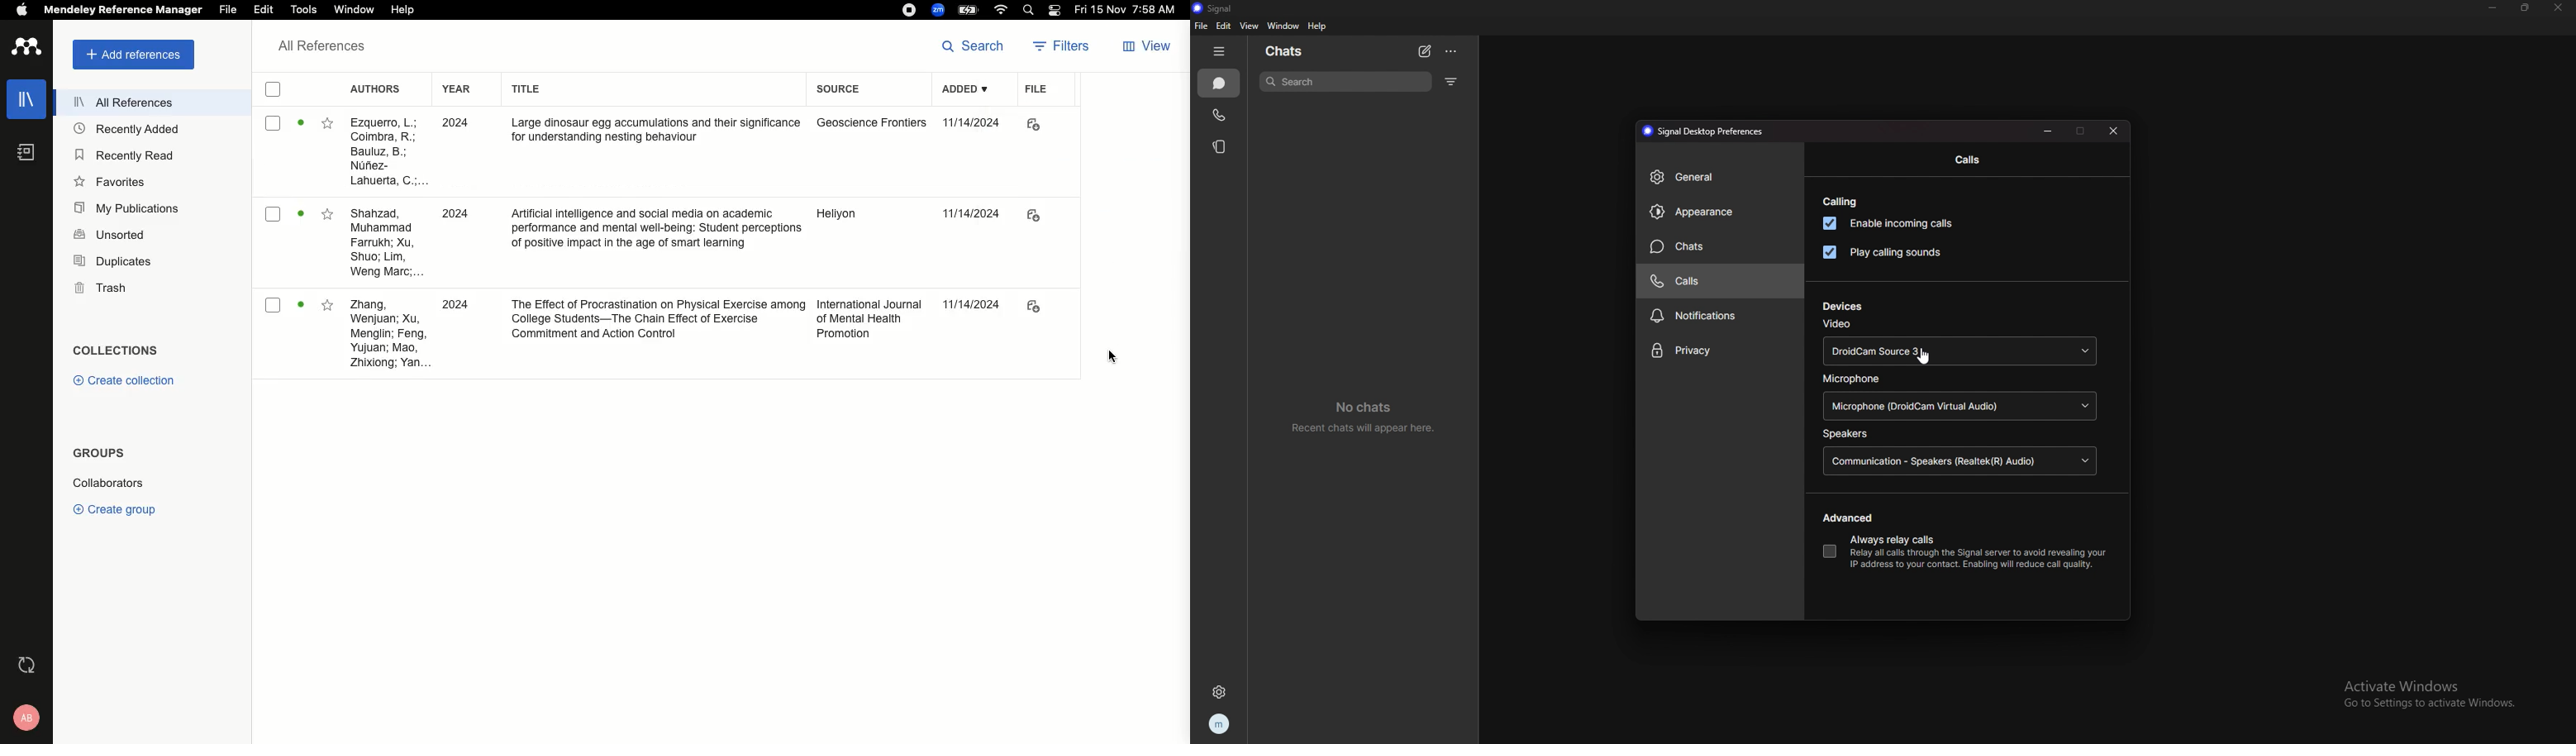 The image size is (2576, 756). What do you see at coordinates (1721, 178) in the screenshot?
I see `general` at bounding box center [1721, 178].